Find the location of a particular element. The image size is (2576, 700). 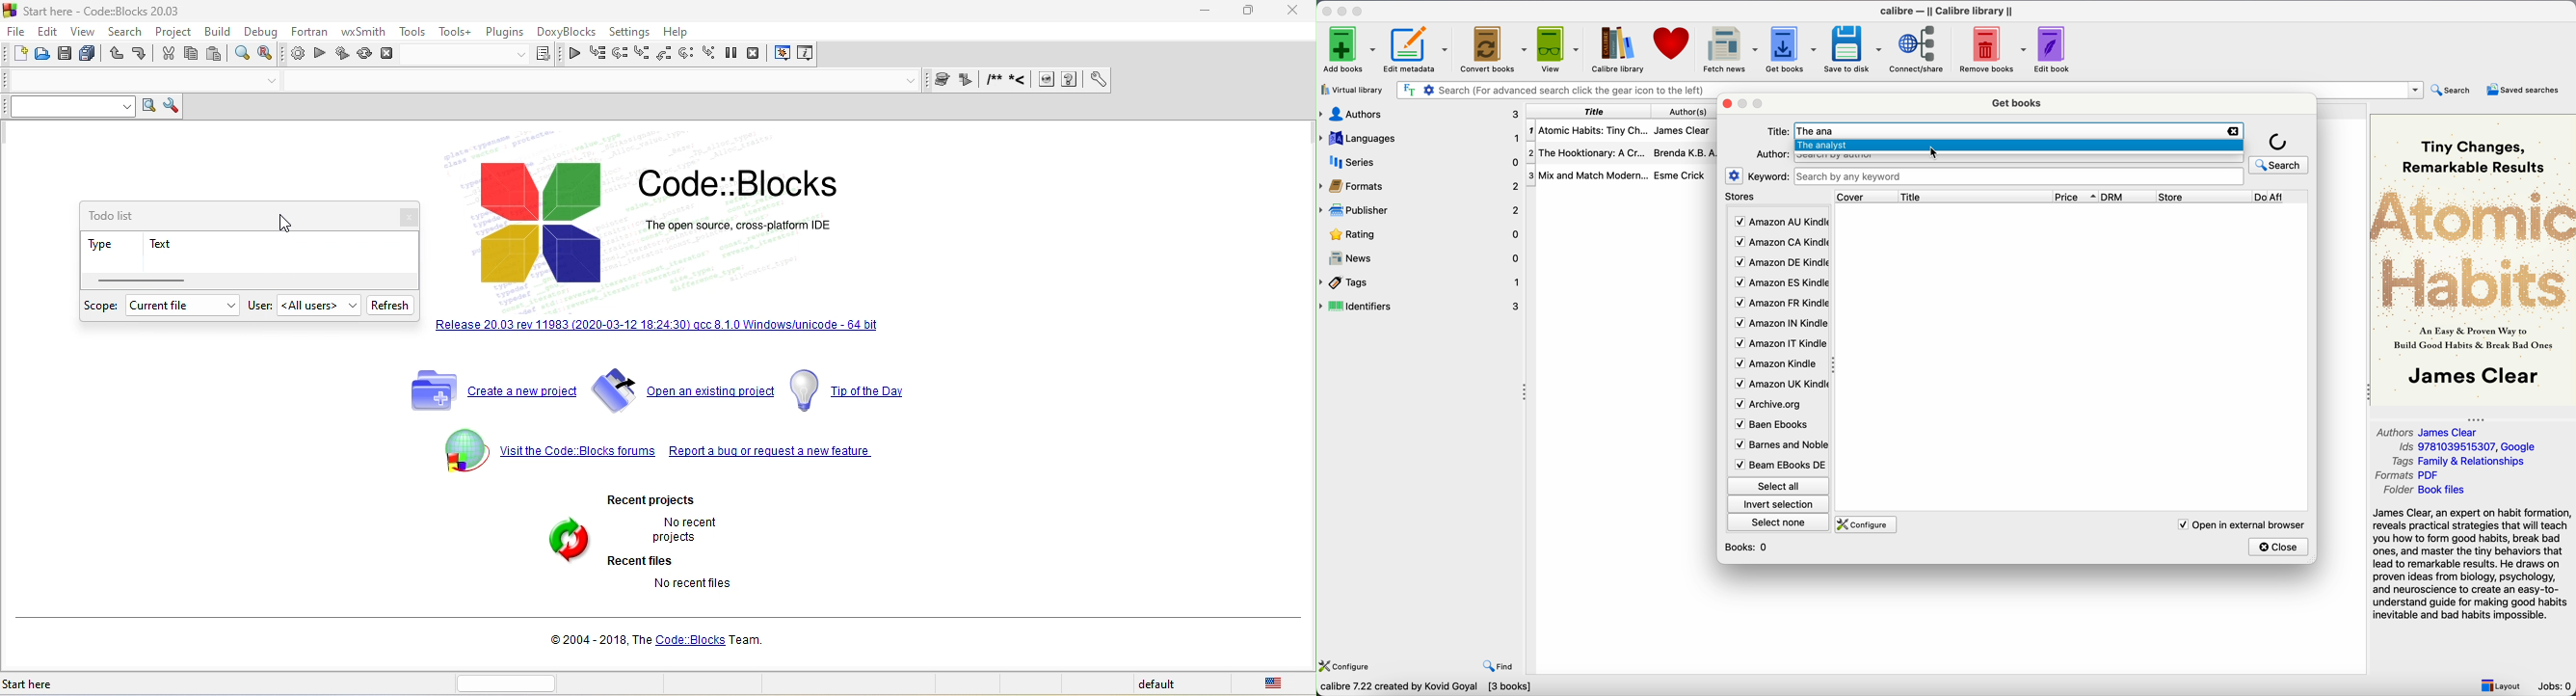

step into is located at coordinates (642, 54).